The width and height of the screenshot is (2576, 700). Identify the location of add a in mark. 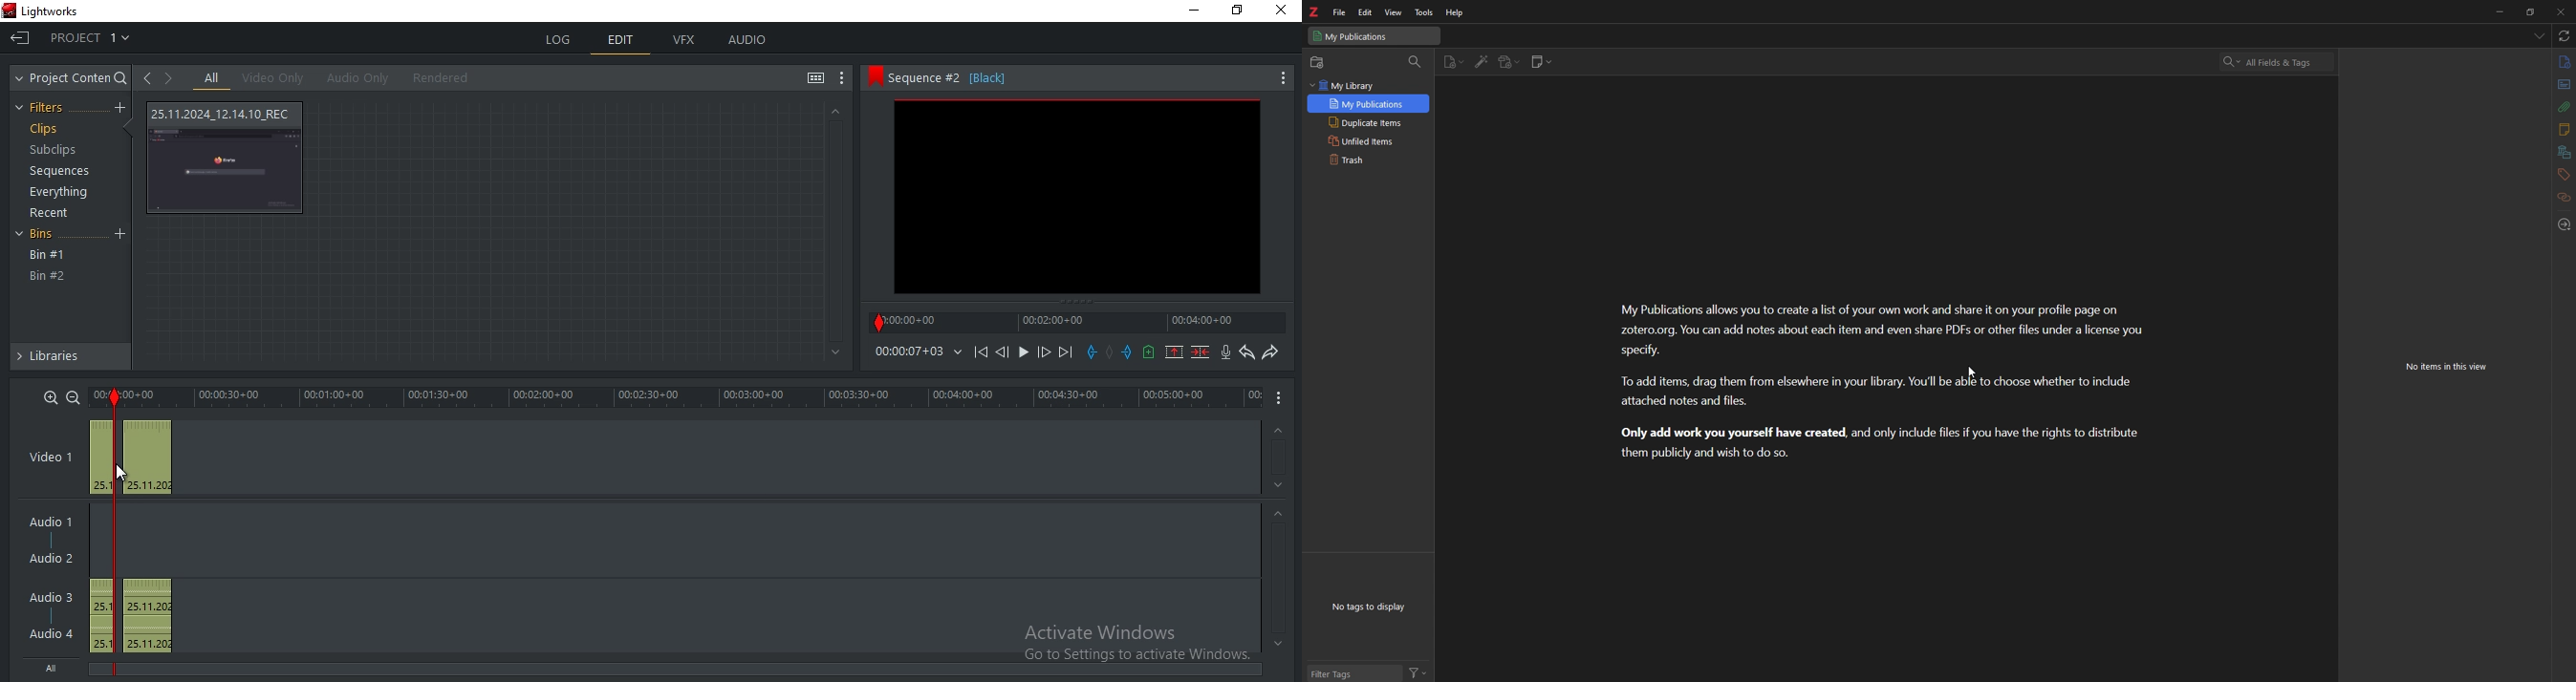
(1093, 352).